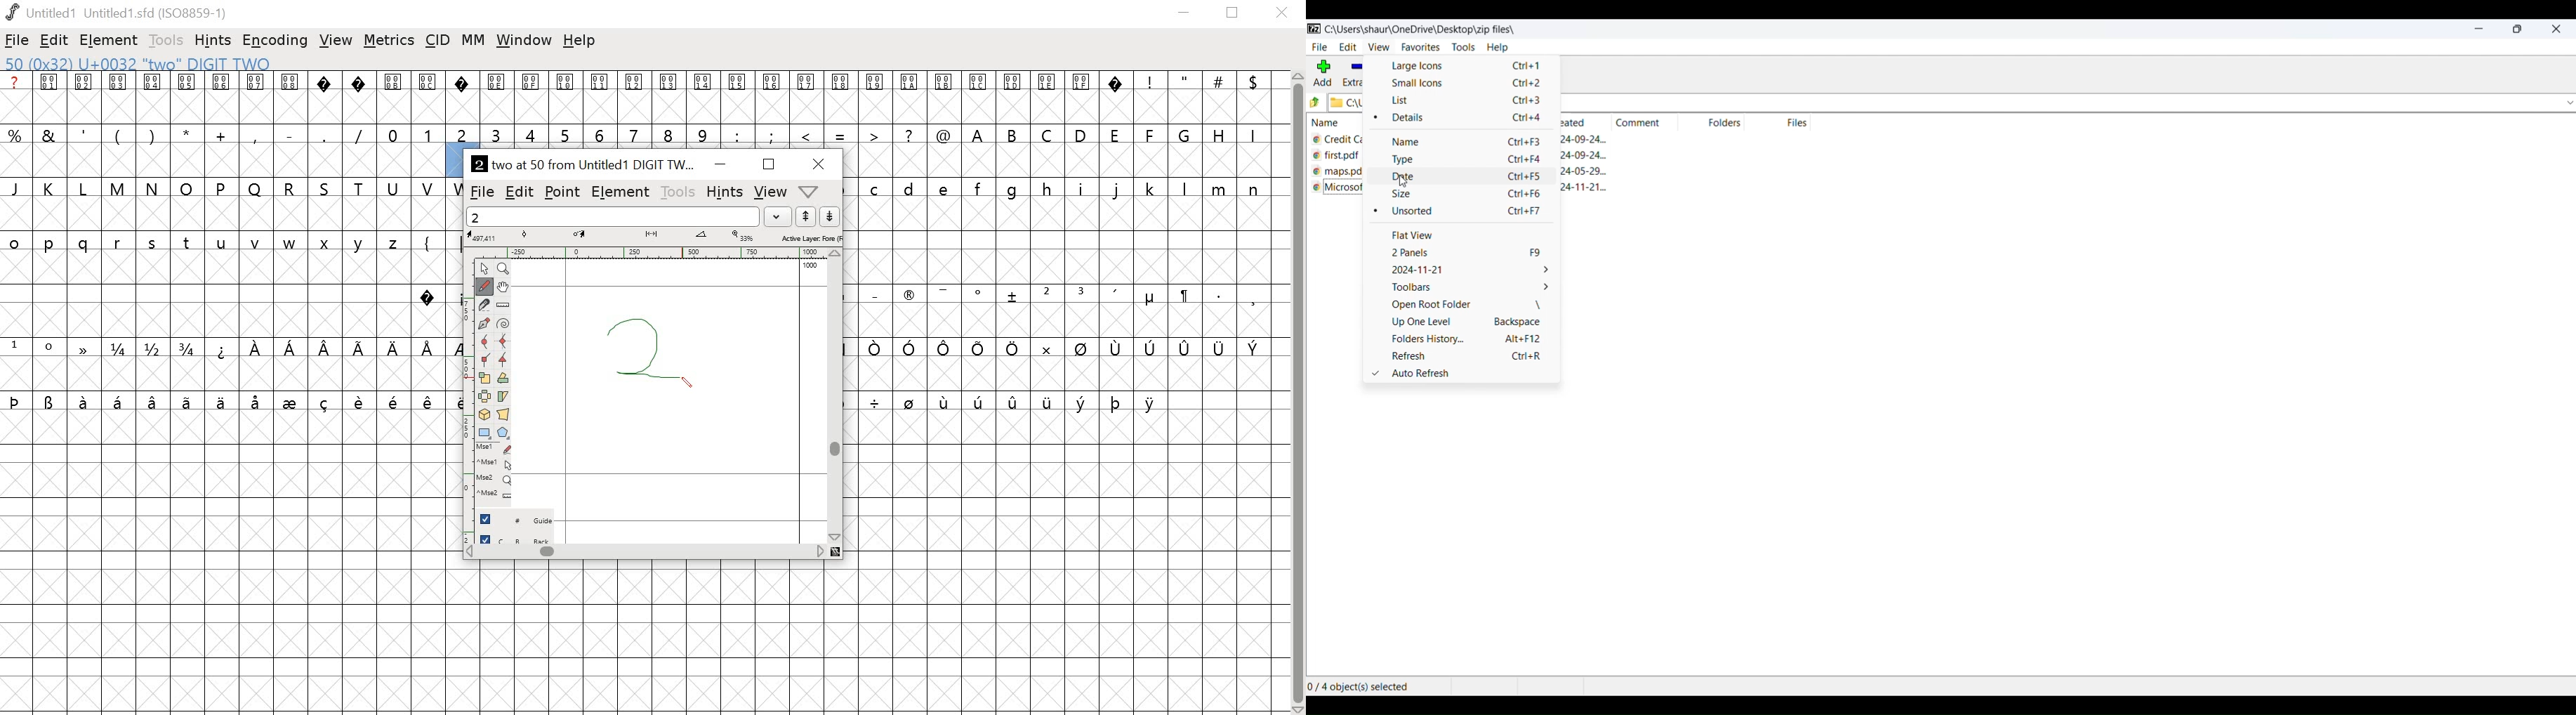 Image resolution: width=2576 pixels, height=728 pixels. I want to click on folders, so click(1731, 124).